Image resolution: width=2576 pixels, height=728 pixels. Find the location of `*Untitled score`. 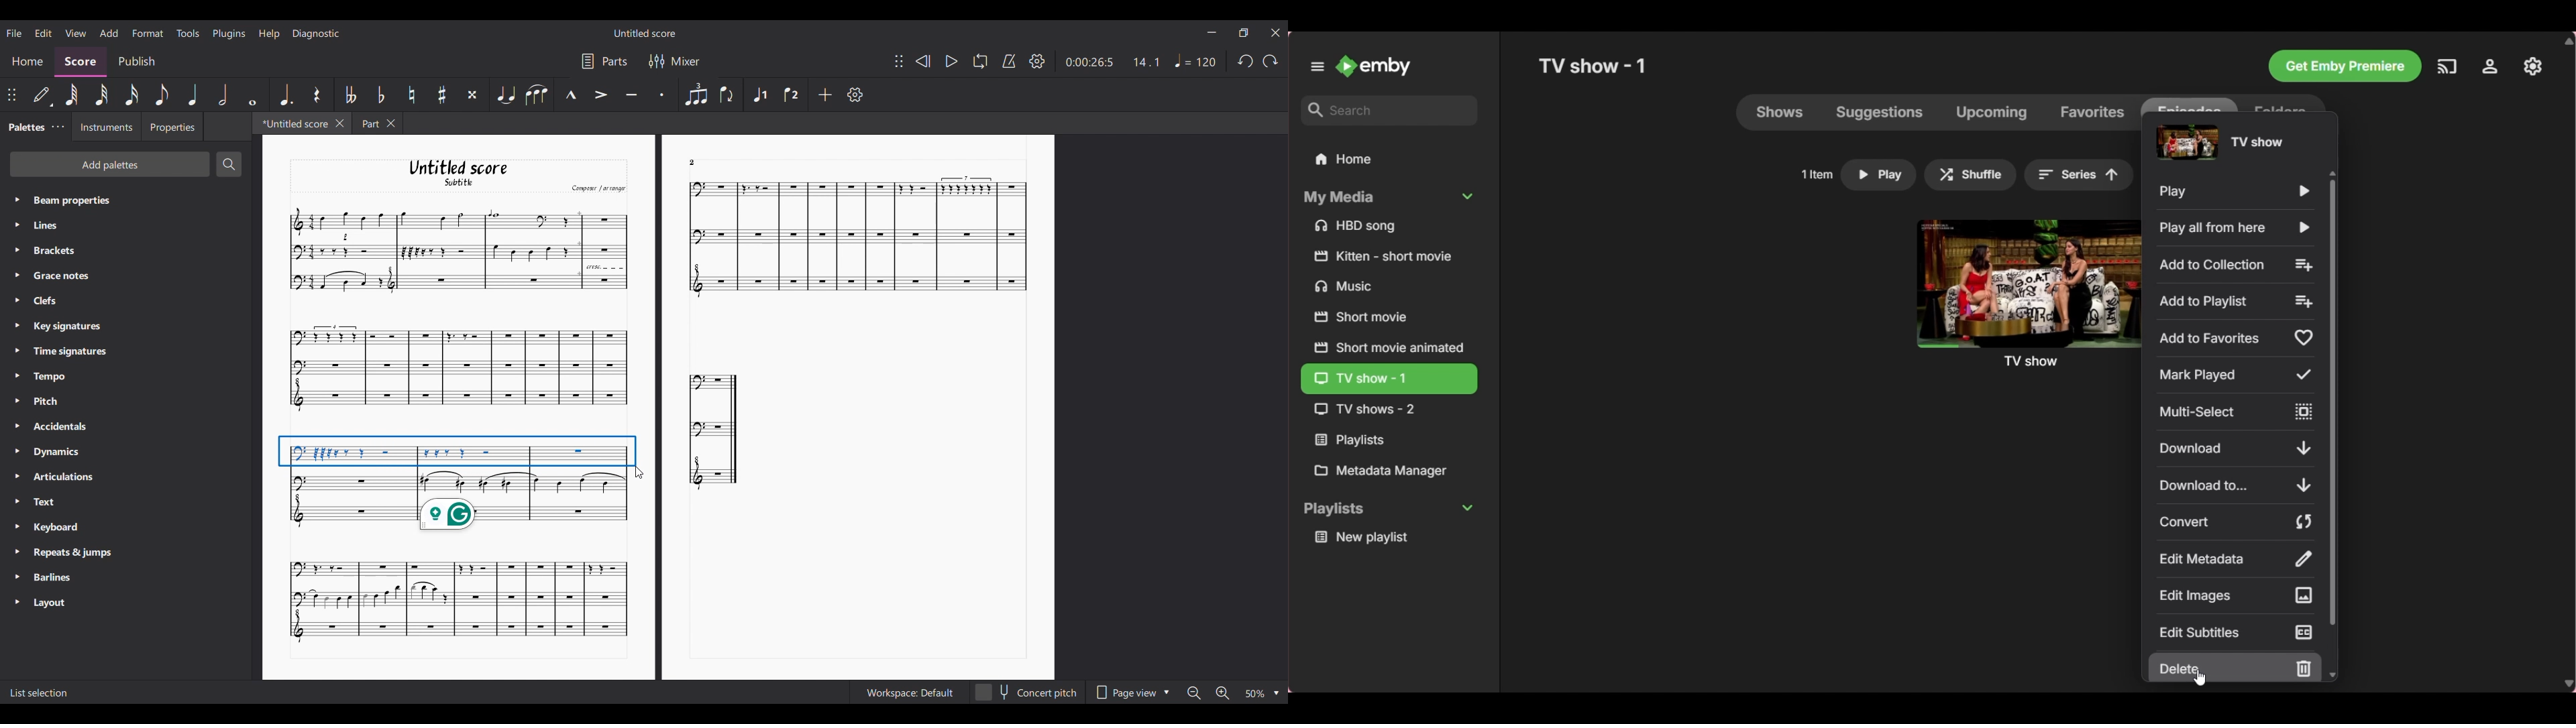

*Untitled score is located at coordinates (290, 123).